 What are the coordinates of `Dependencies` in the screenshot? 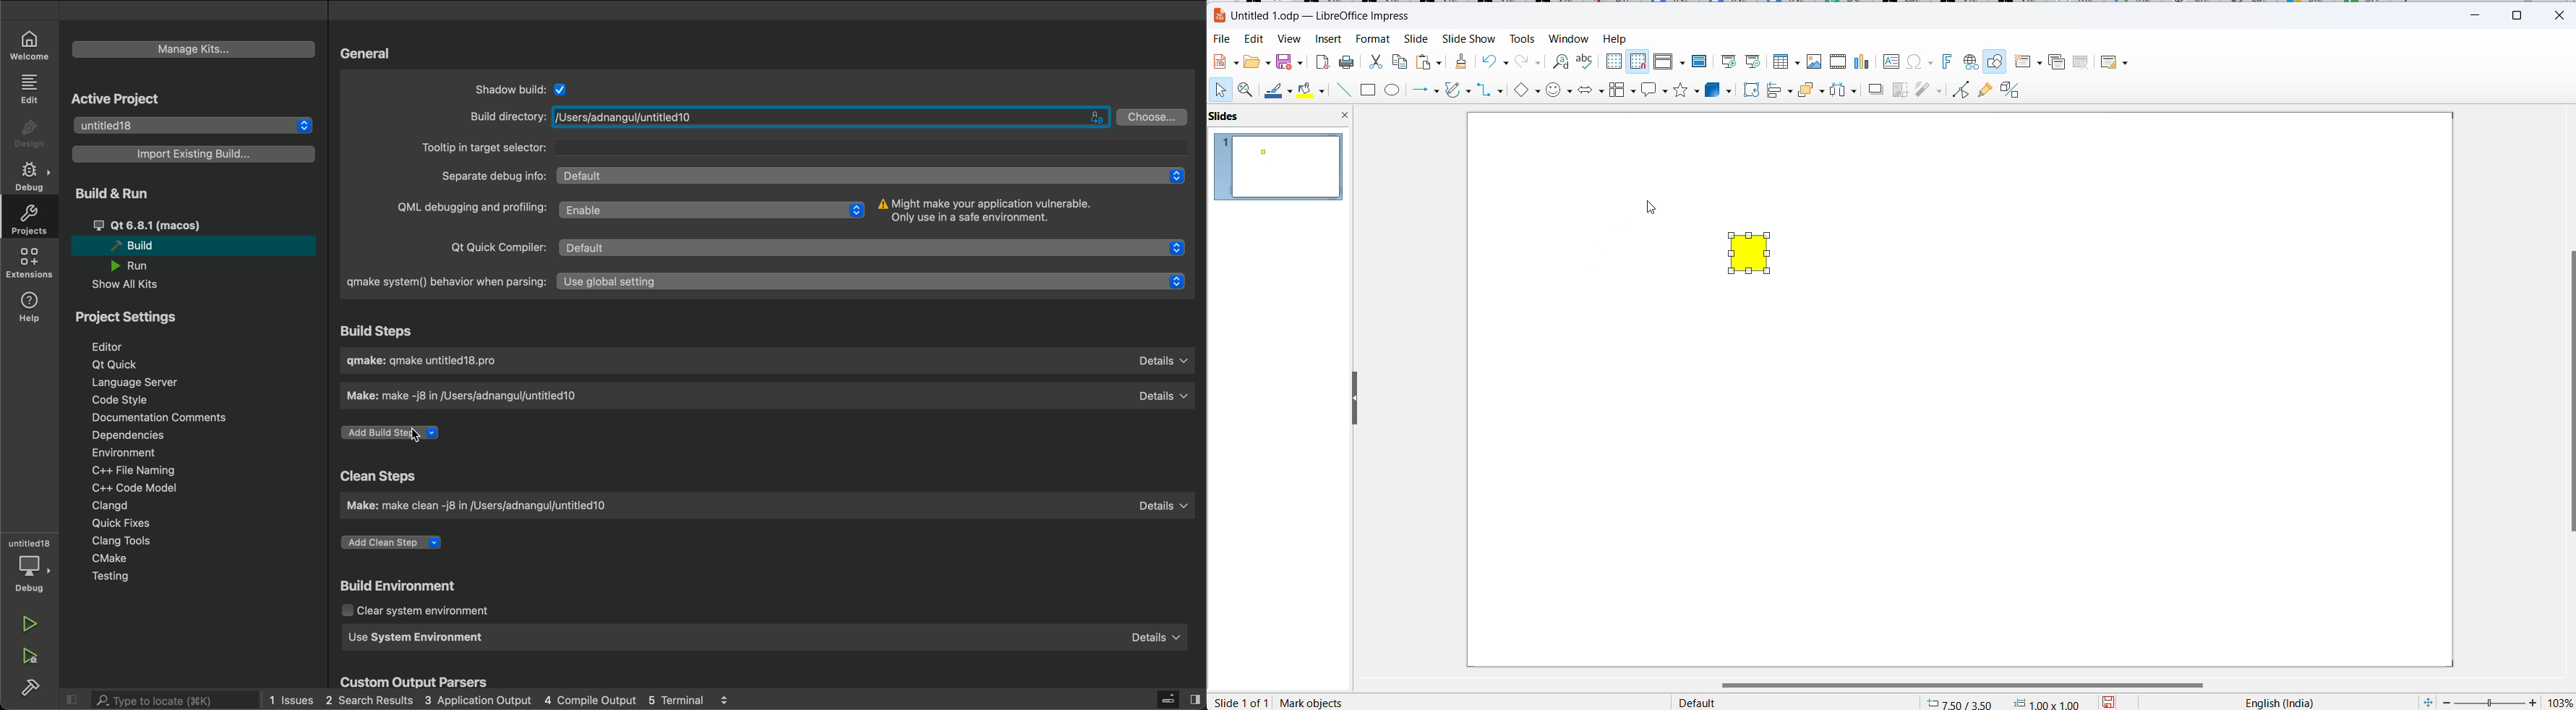 It's located at (127, 435).